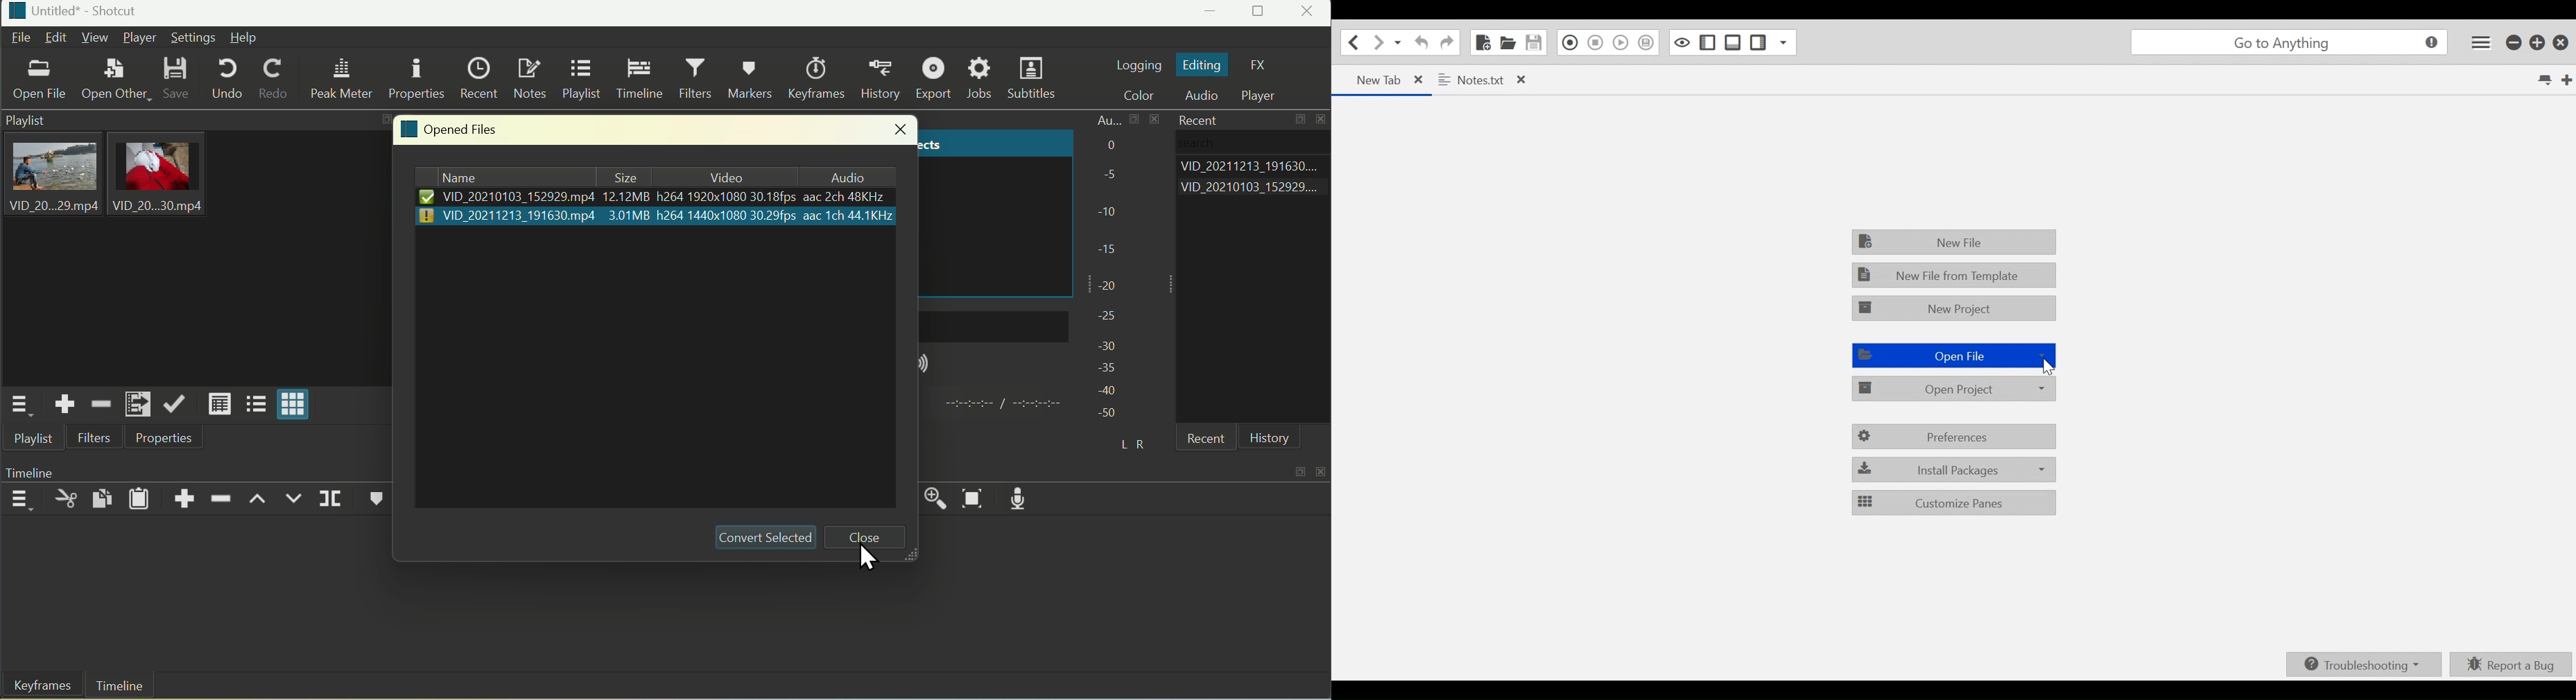 This screenshot has height=700, width=2576. I want to click on opened files, so click(451, 130).